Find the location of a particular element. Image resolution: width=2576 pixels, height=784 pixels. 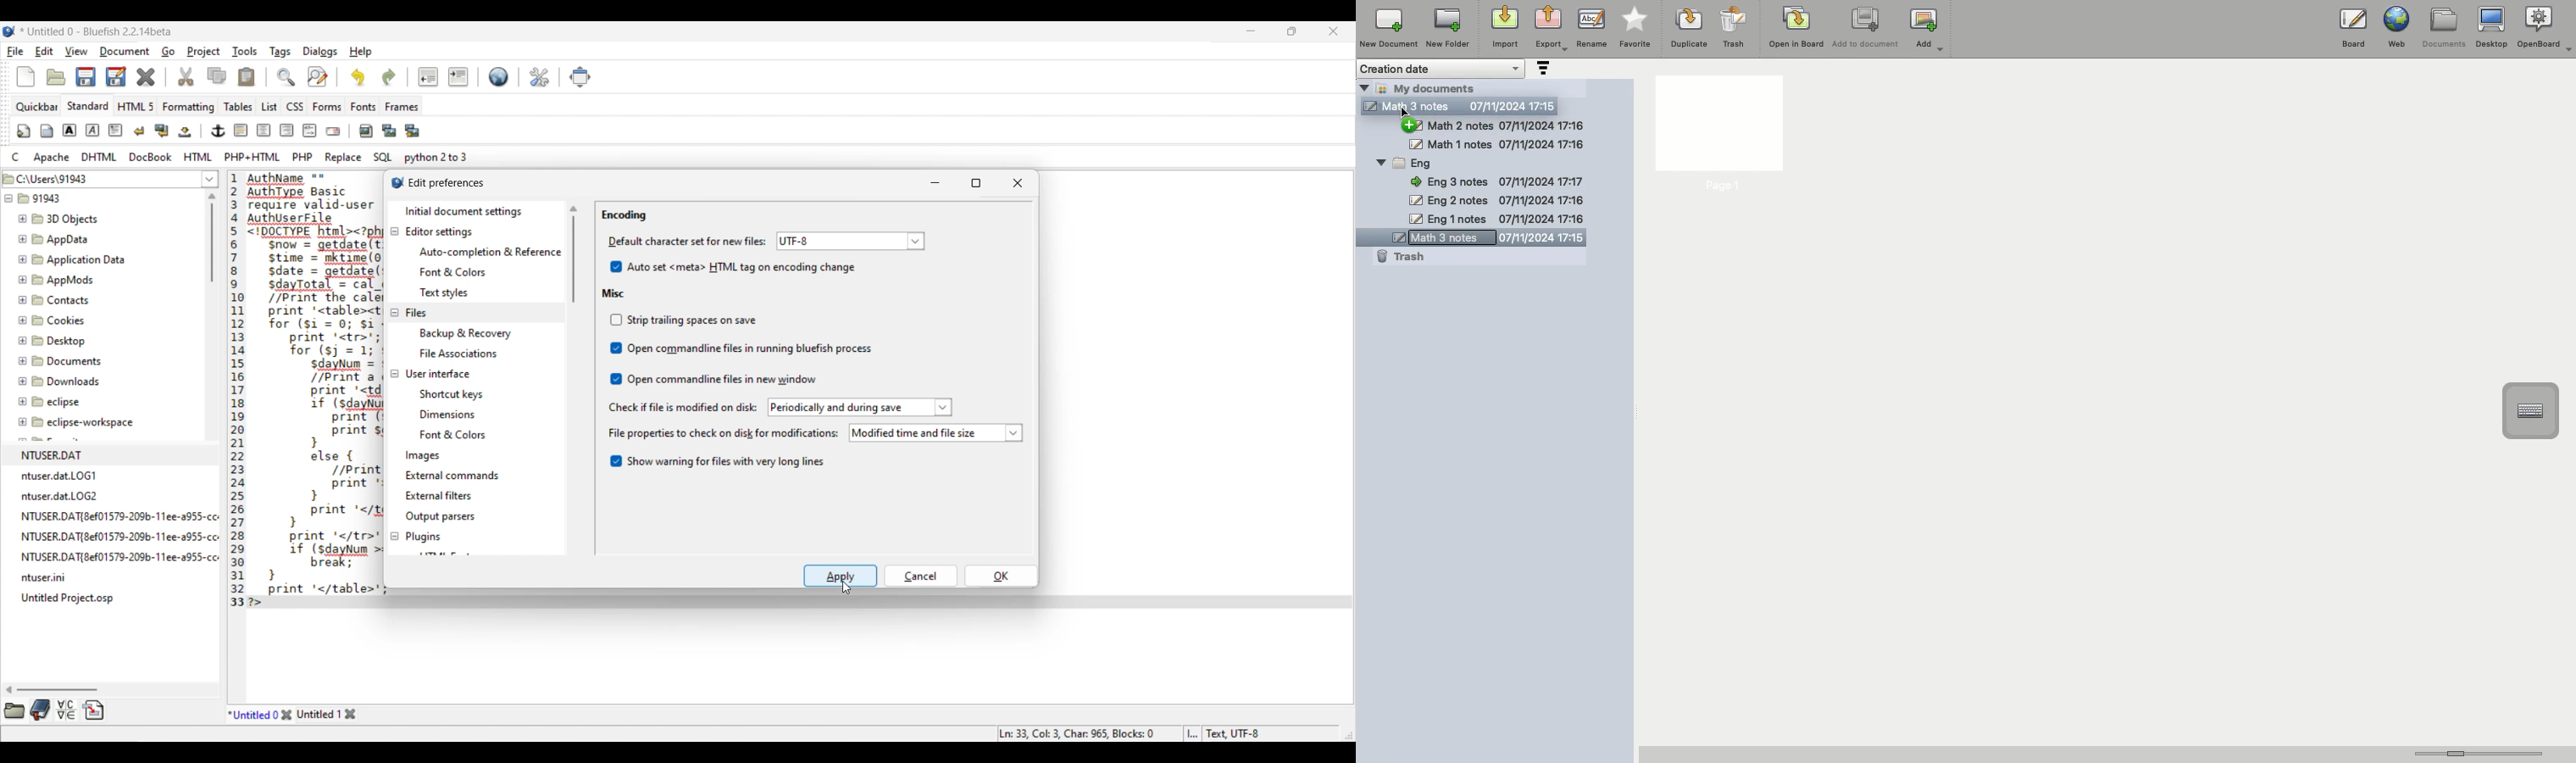

Indicates file properties to check on disk for modification is located at coordinates (722, 434).